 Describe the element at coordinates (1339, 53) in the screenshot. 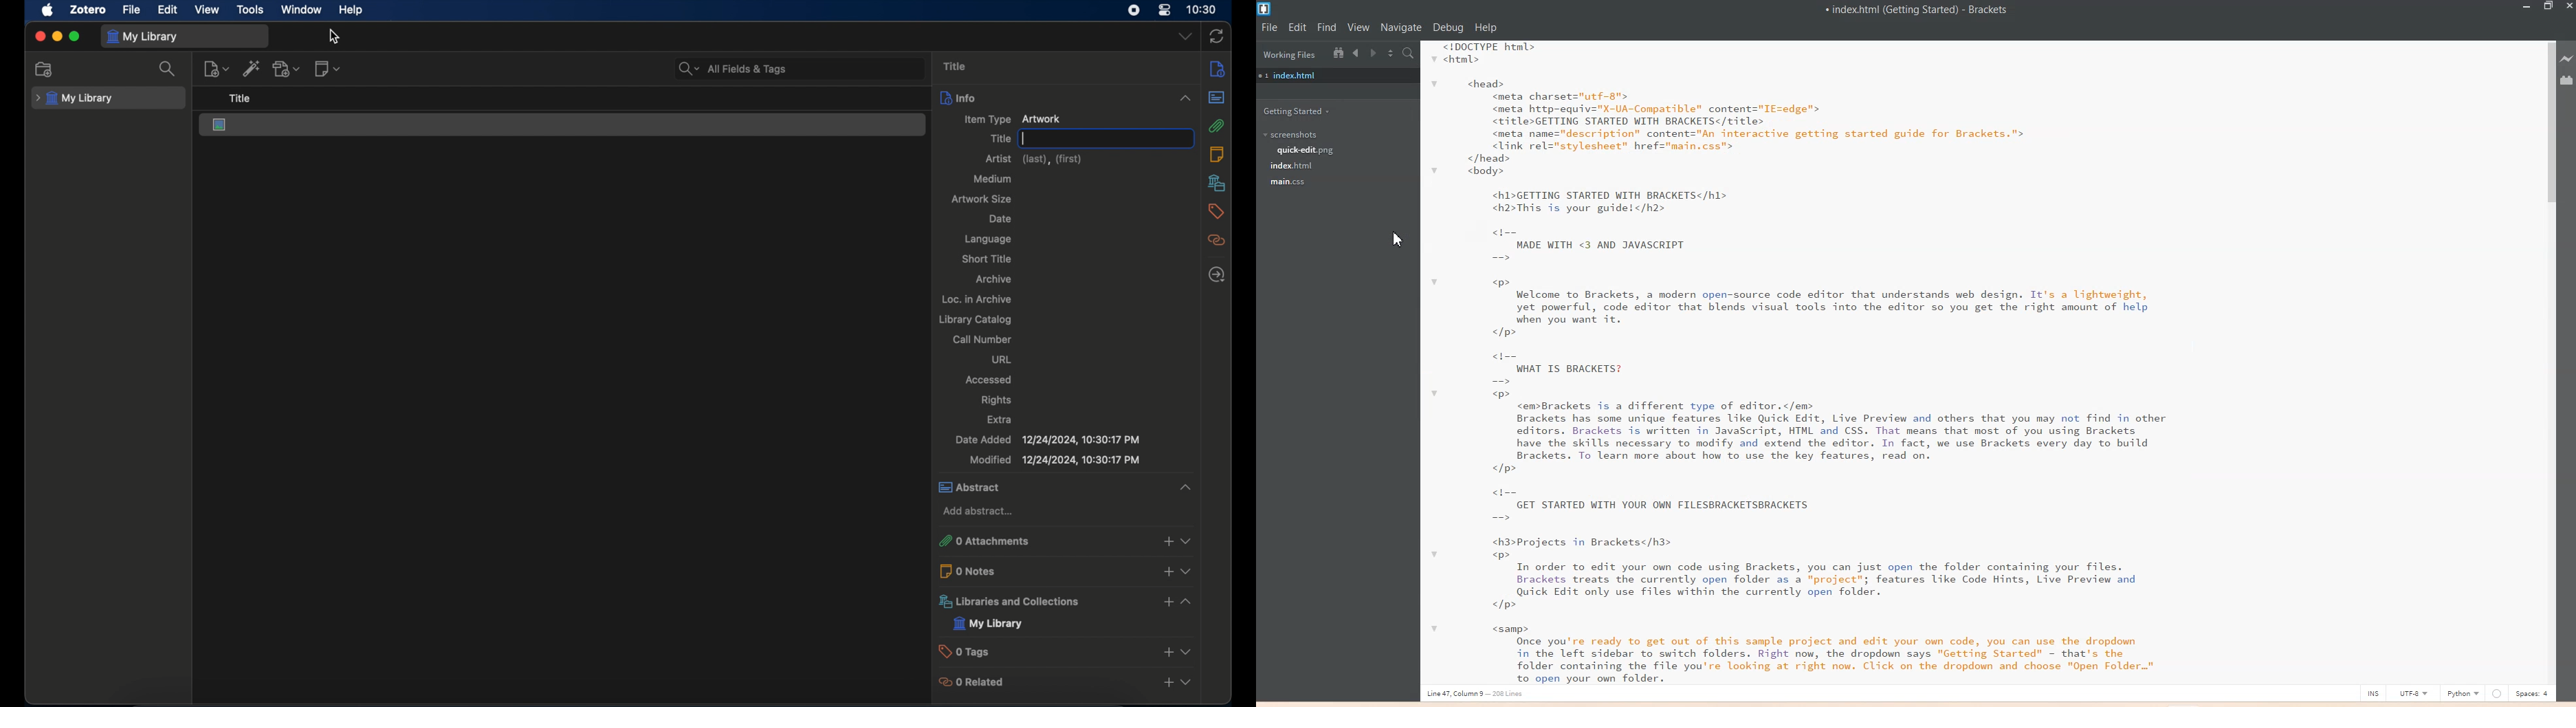

I see `Show in file tree` at that location.